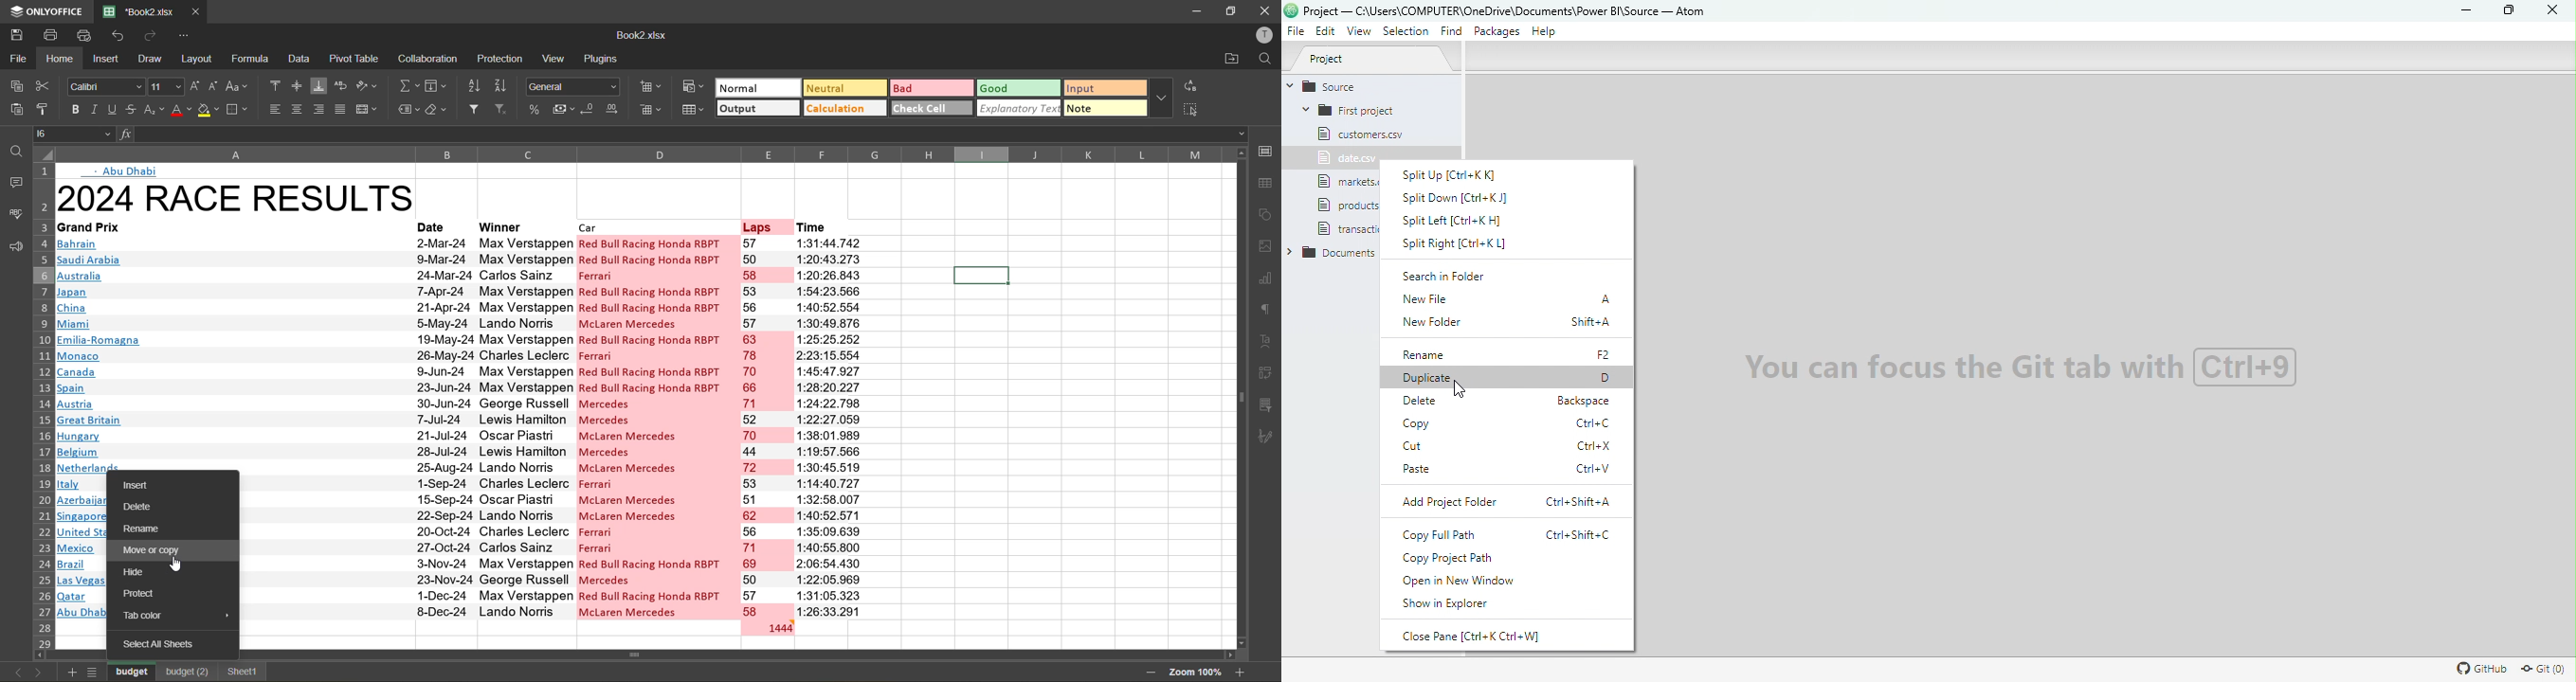 The height and width of the screenshot is (700, 2576). Describe the element at coordinates (758, 109) in the screenshot. I see `output` at that location.